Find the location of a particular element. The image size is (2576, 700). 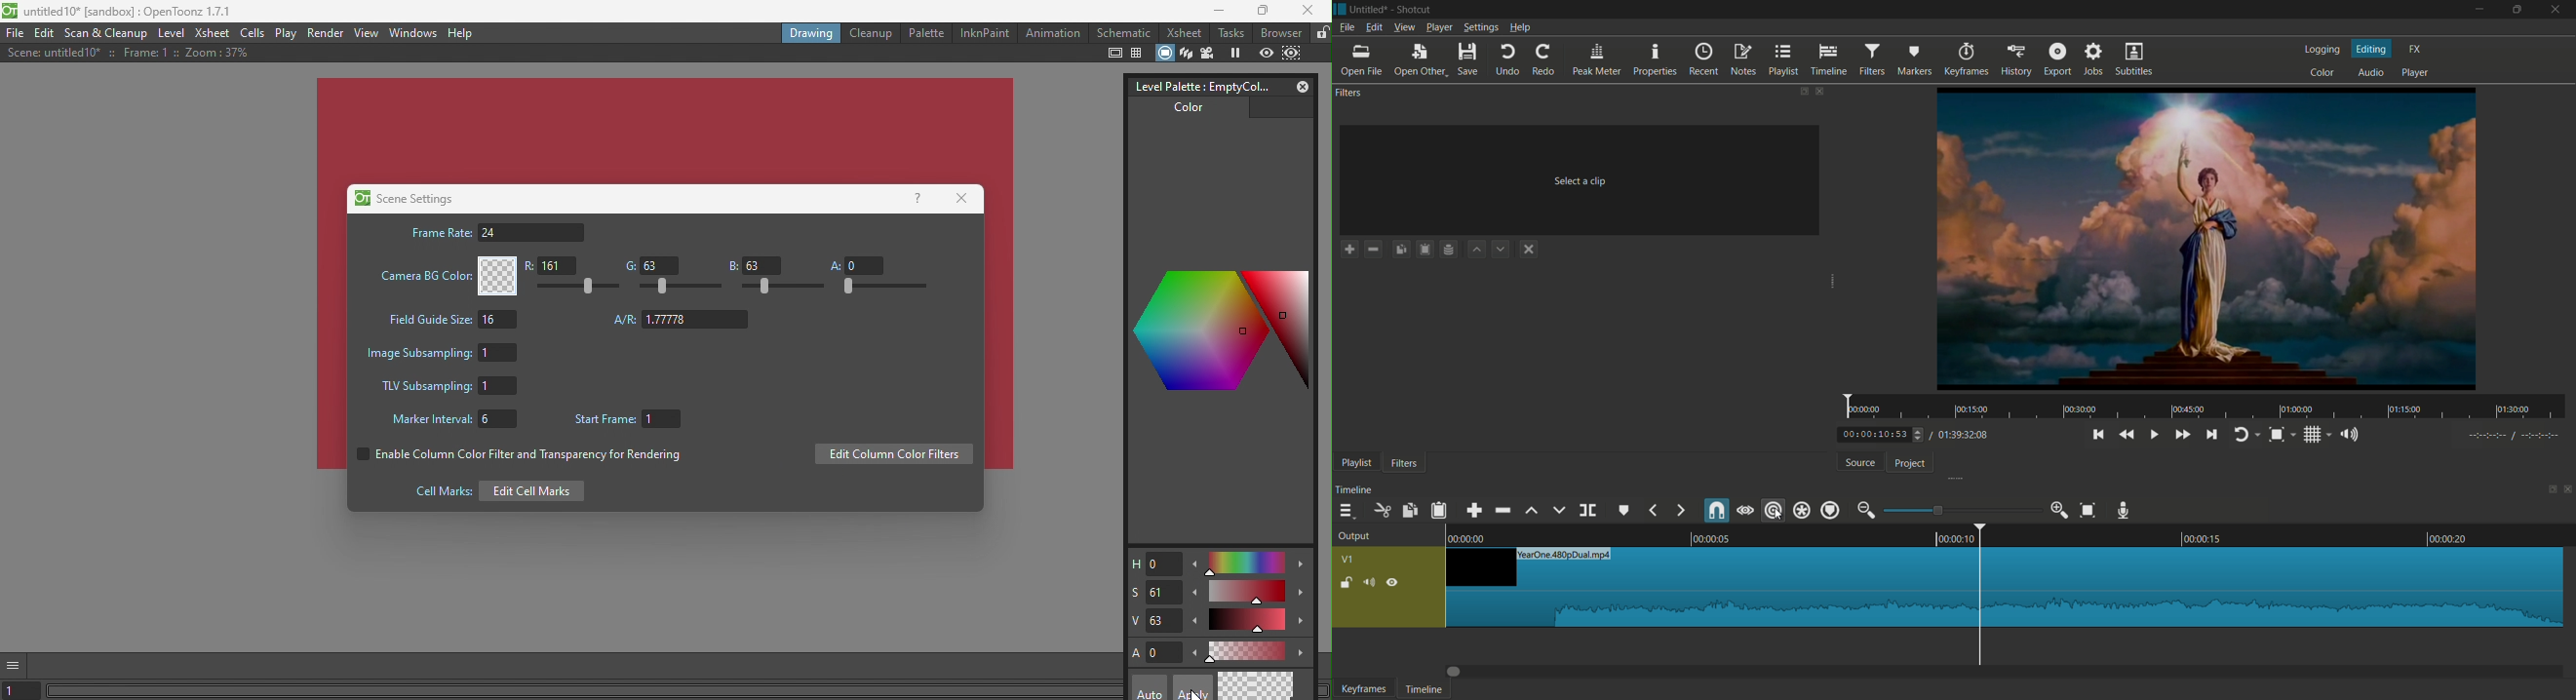

timeline menu is located at coordinates (1347, 511).